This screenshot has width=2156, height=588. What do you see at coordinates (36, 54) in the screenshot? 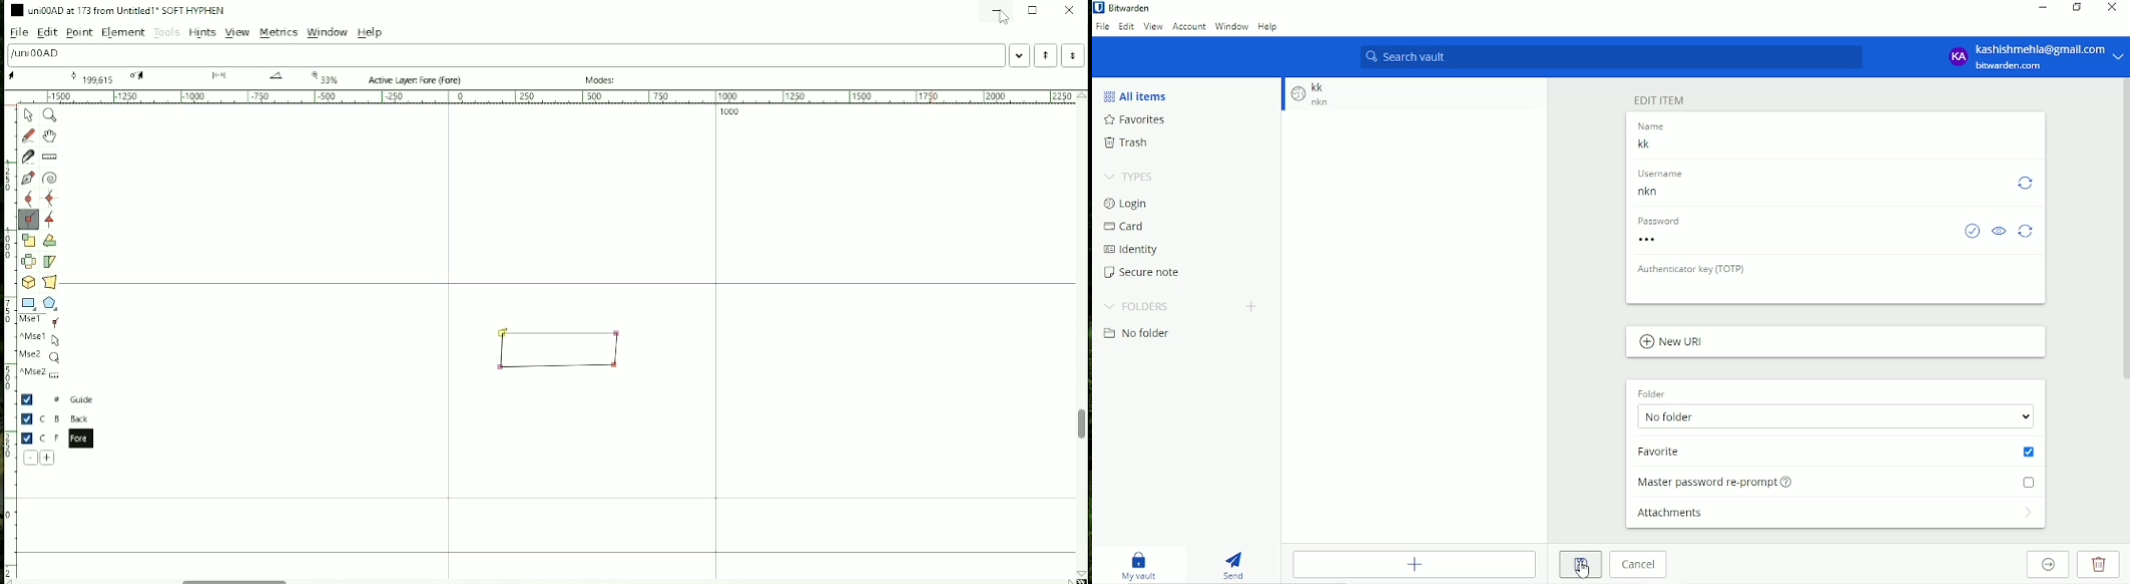
I see `Letter` at bounding box center [36, 54].